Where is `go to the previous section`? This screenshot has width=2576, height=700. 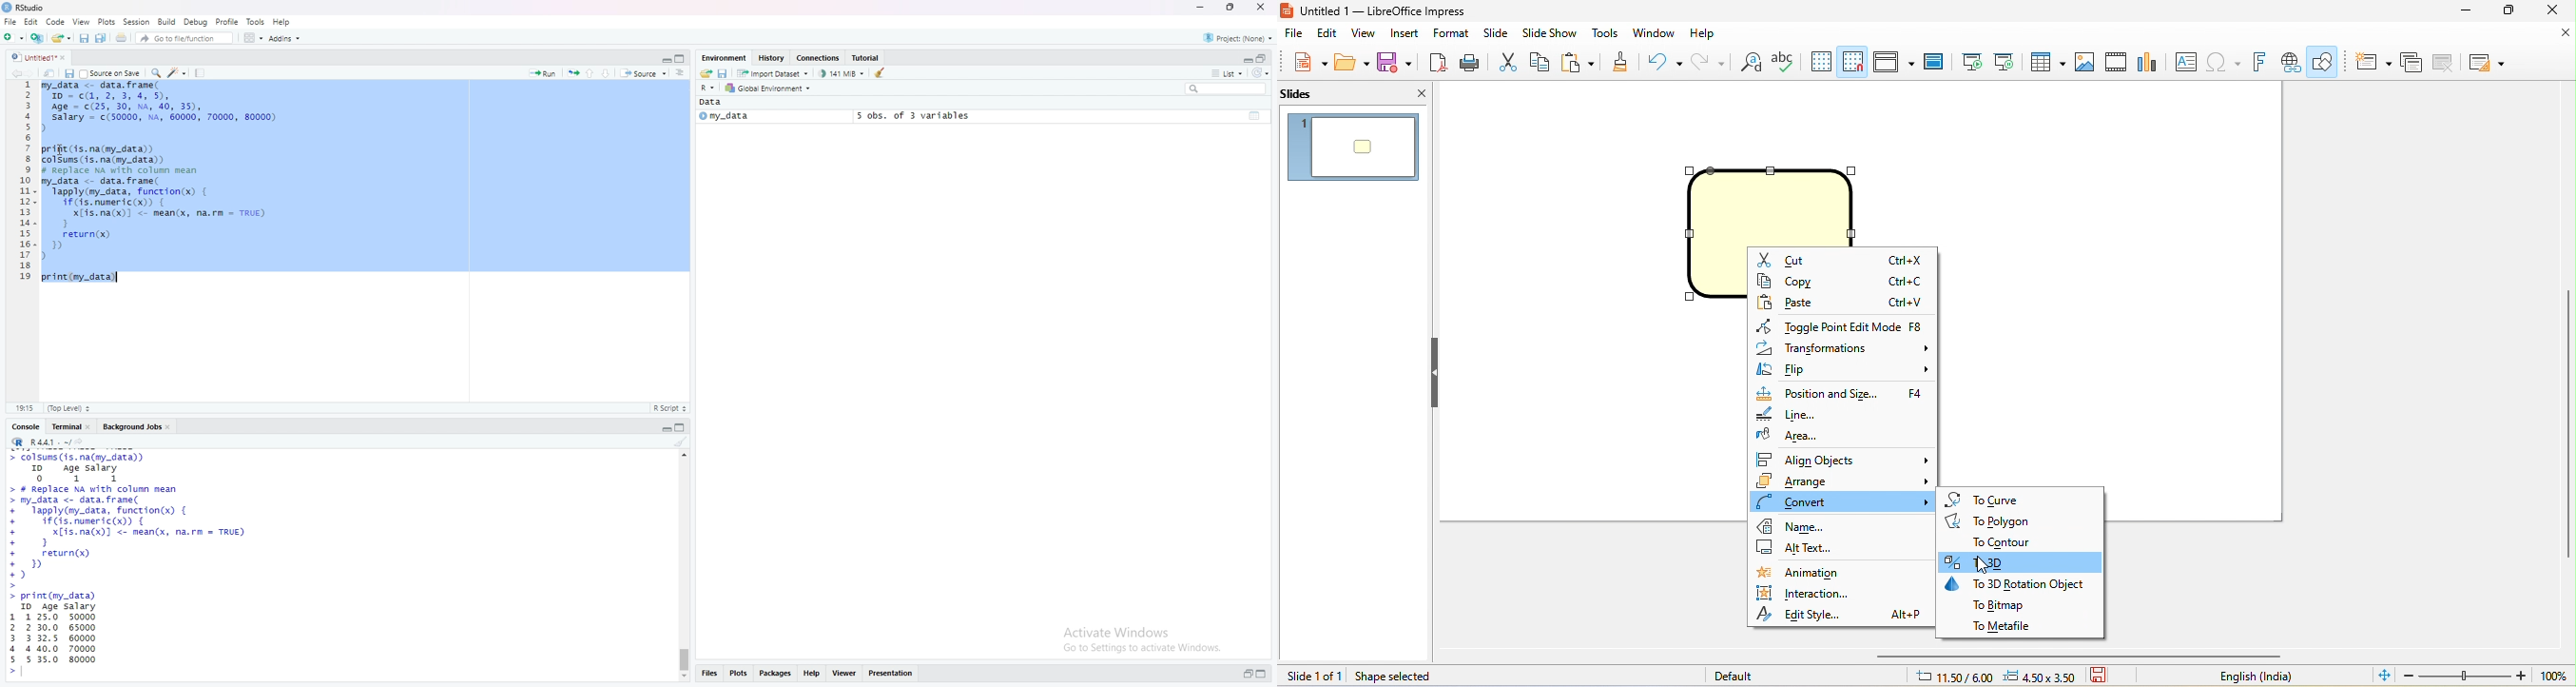
go to the previous section is located at coordinates (593, 73).